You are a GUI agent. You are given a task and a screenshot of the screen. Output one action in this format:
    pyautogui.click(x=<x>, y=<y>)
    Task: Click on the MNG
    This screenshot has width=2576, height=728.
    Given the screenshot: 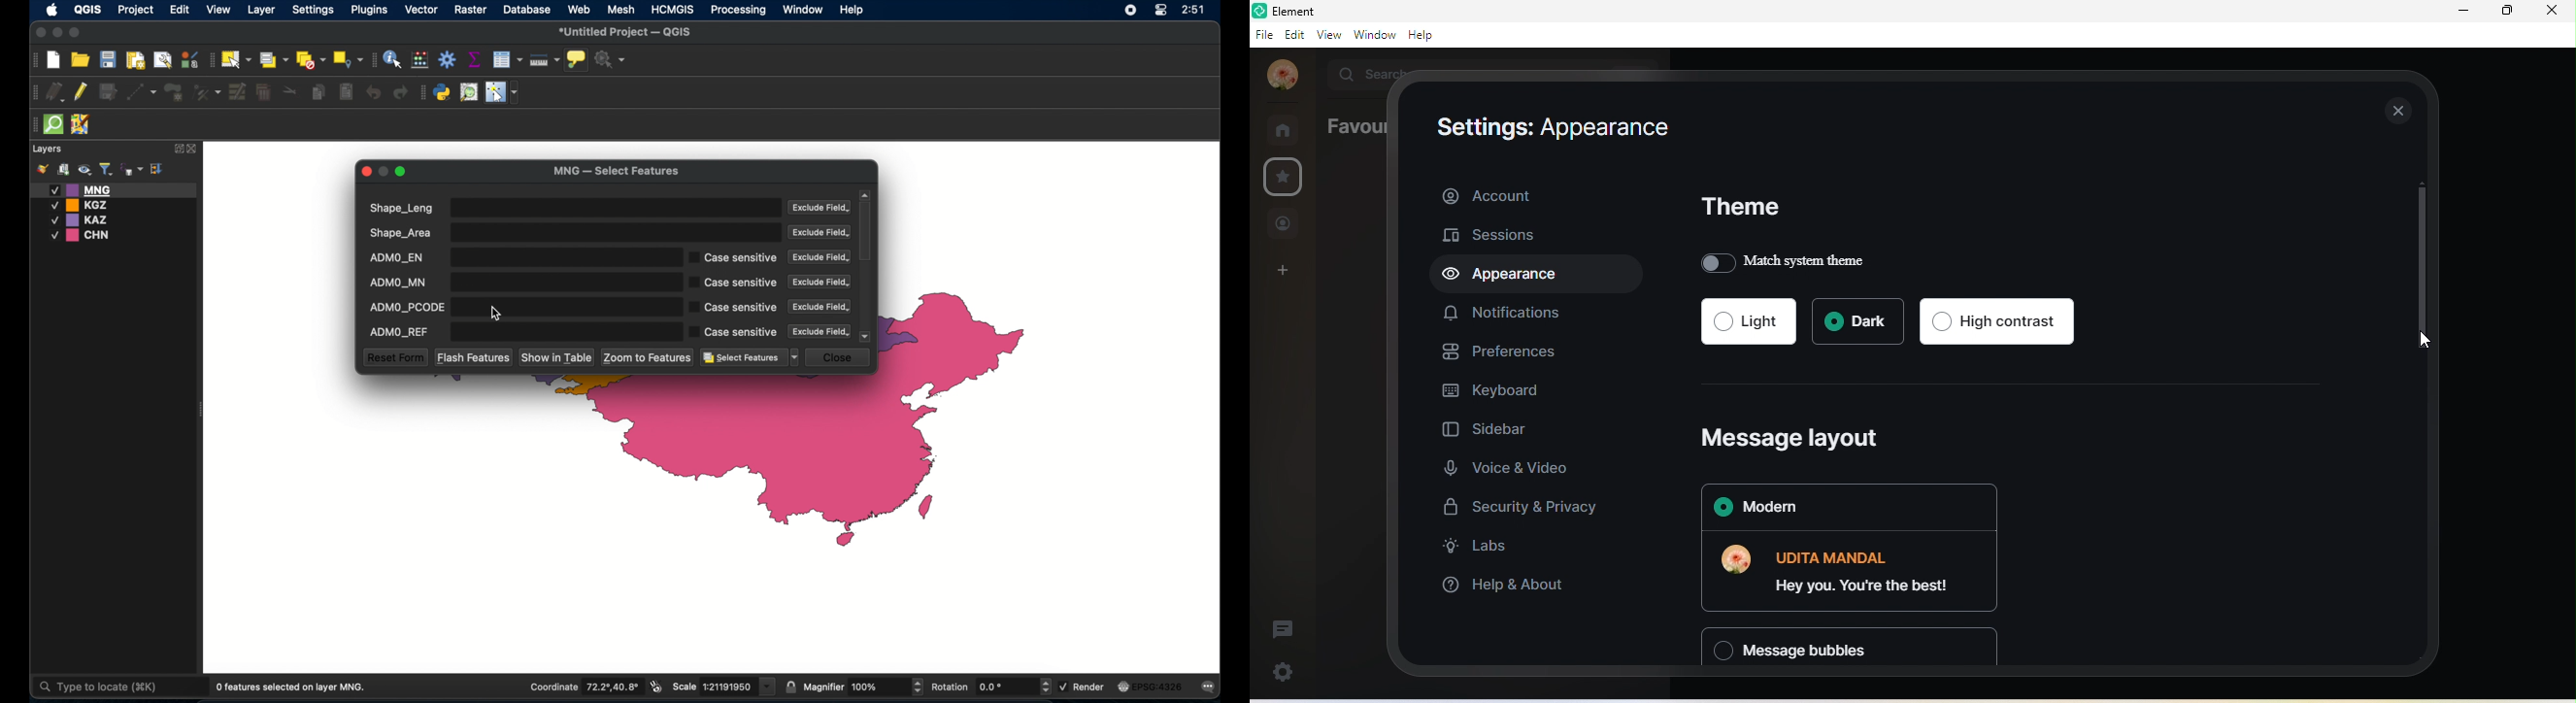 What is the action you would take?
    pyautogui.click(x=114, y=189)
    